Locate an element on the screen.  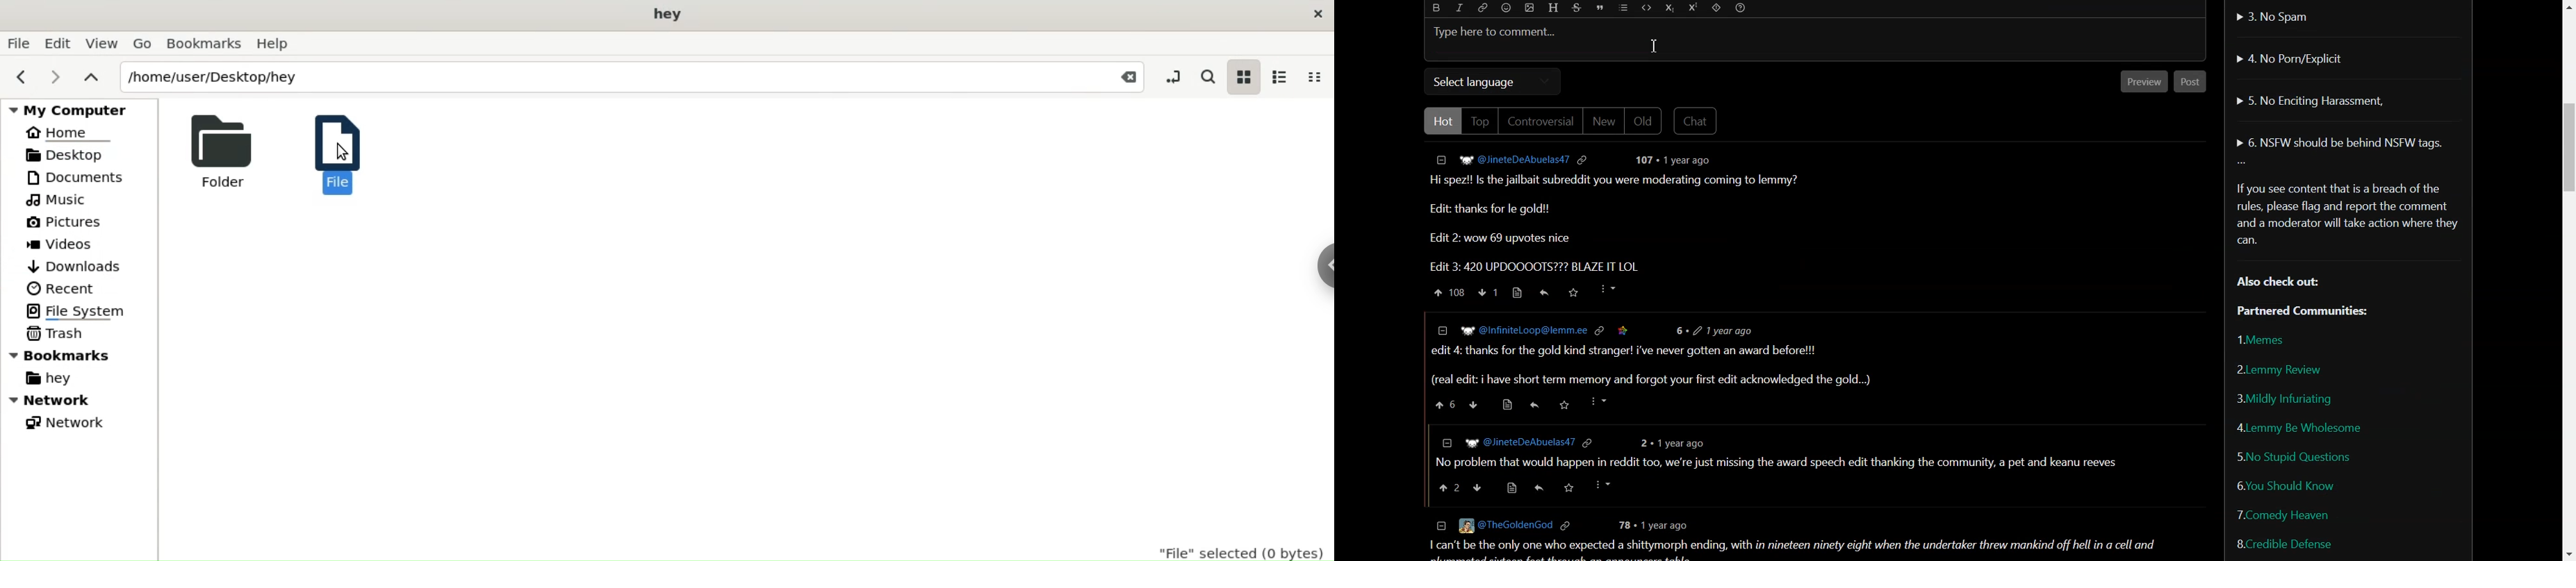
] WP @JineteDeAbuelas47 is located at coordinates (1528, 443).